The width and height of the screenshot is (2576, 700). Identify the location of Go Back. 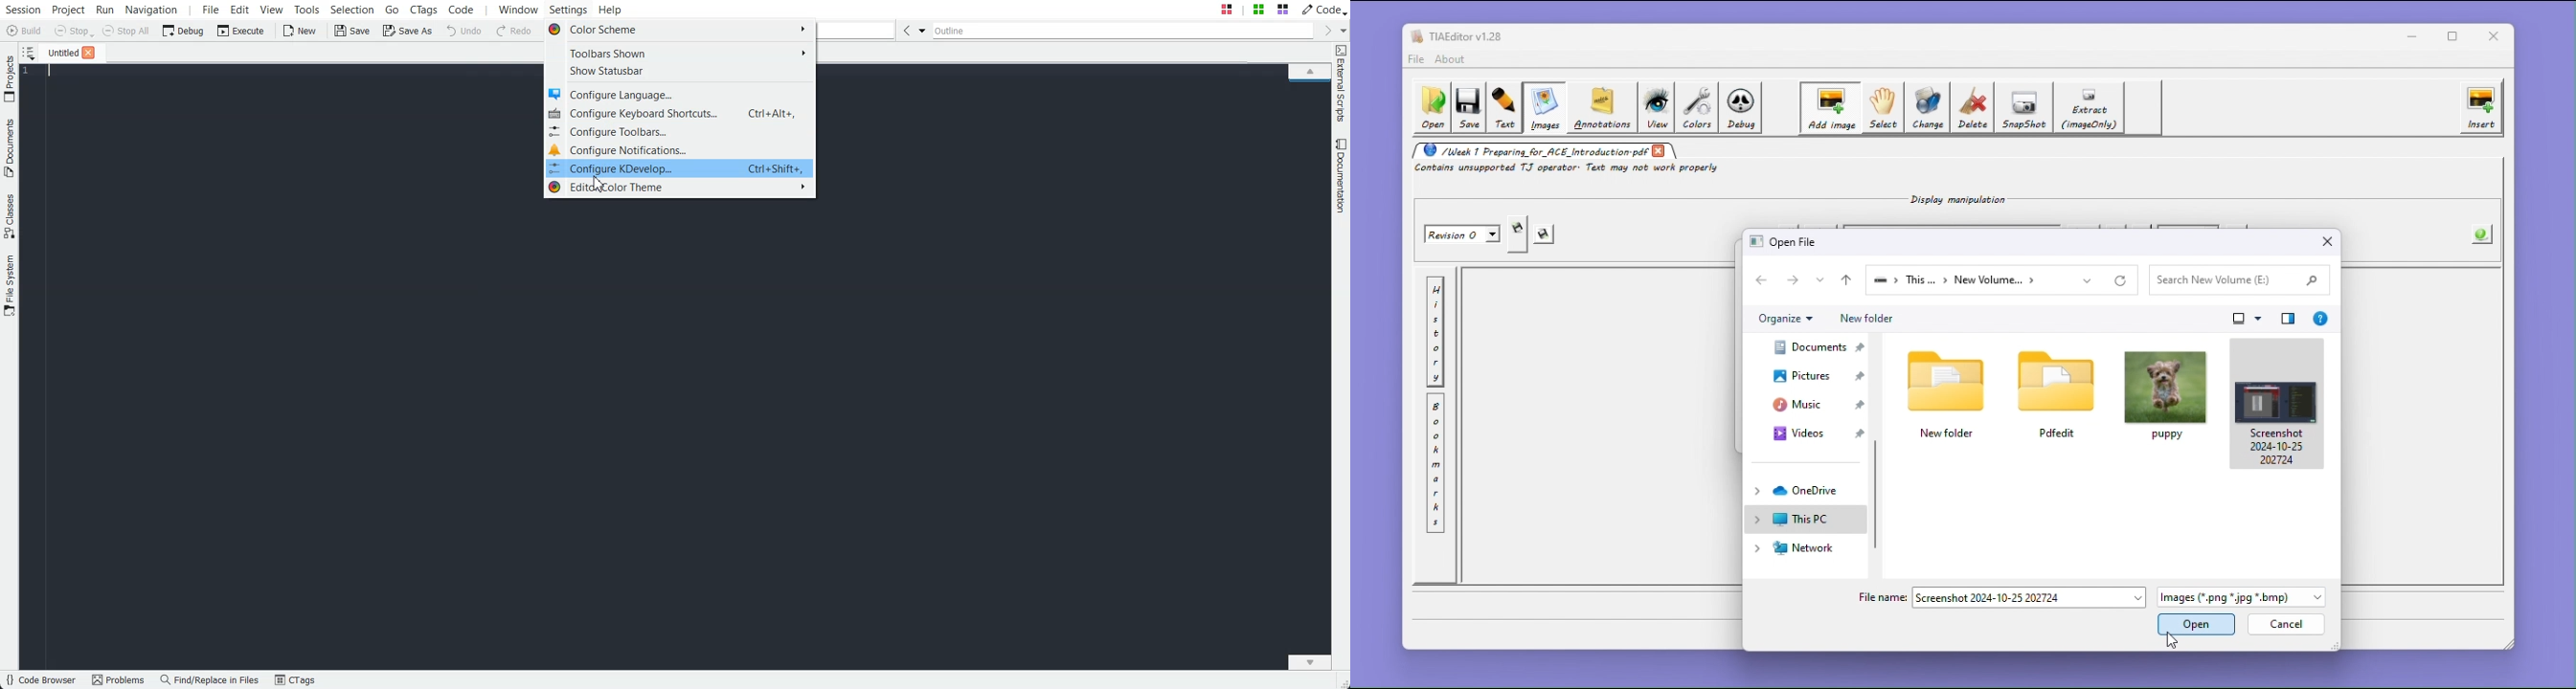
(906, 30).